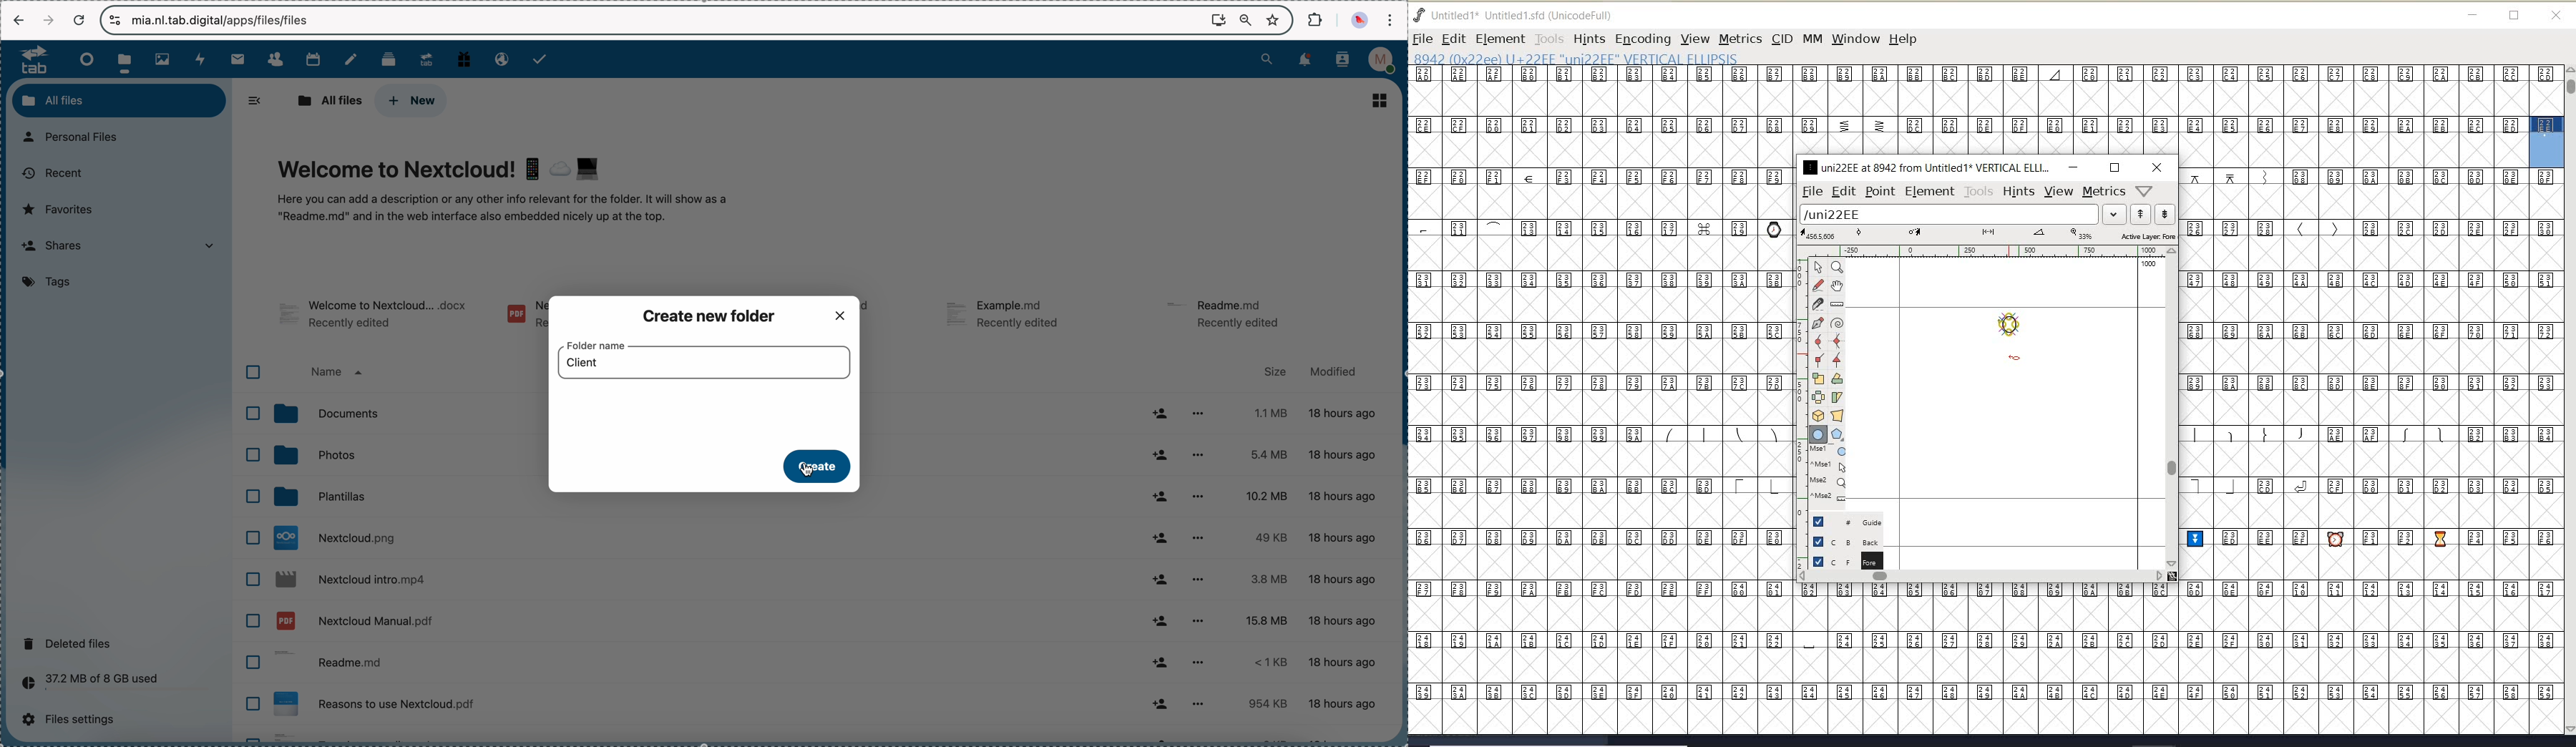 The height and width of the screenshot is (756, 2576). What do you see at coordinates (1837, 436) in the screenshot?
I see `polygon or star` at bounding box center [1837, 436].